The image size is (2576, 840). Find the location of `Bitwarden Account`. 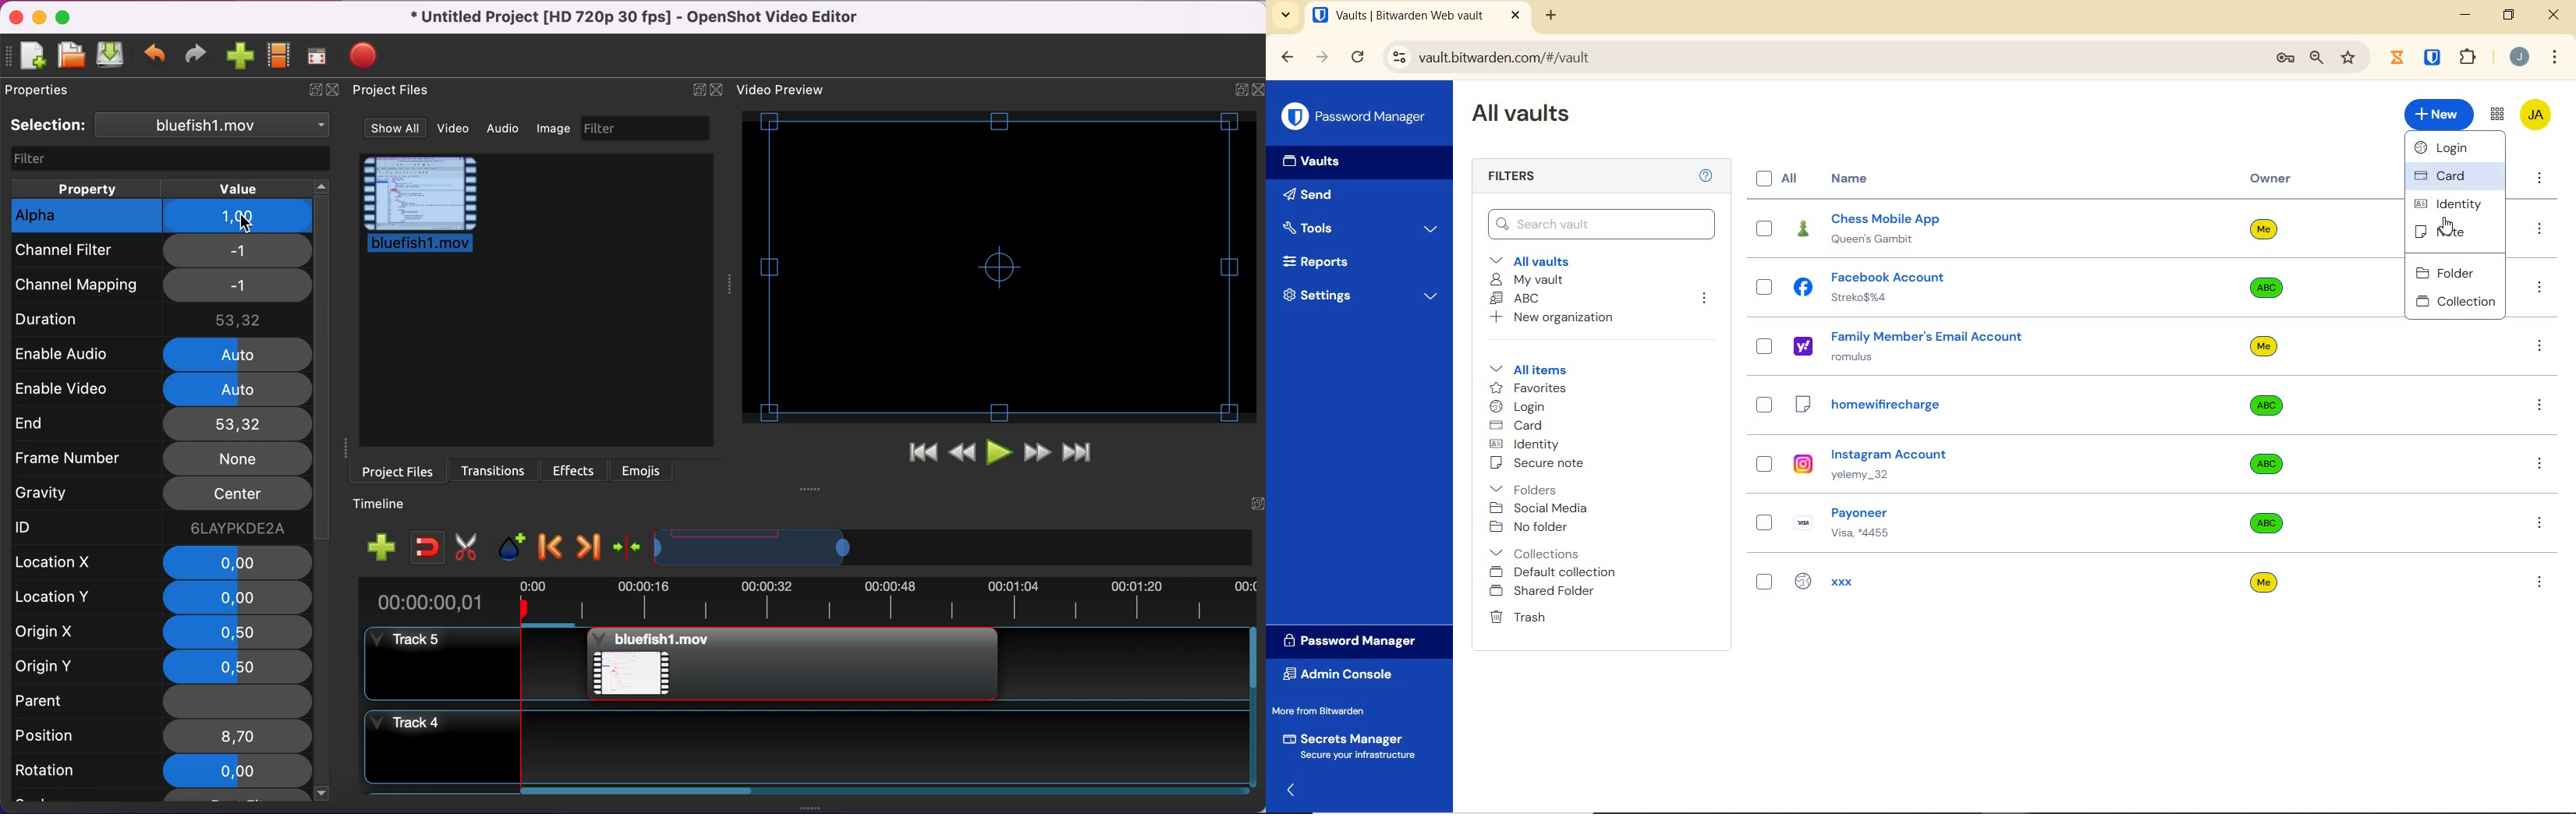

Bitwarden Account is located at coordinates (2535, 114).